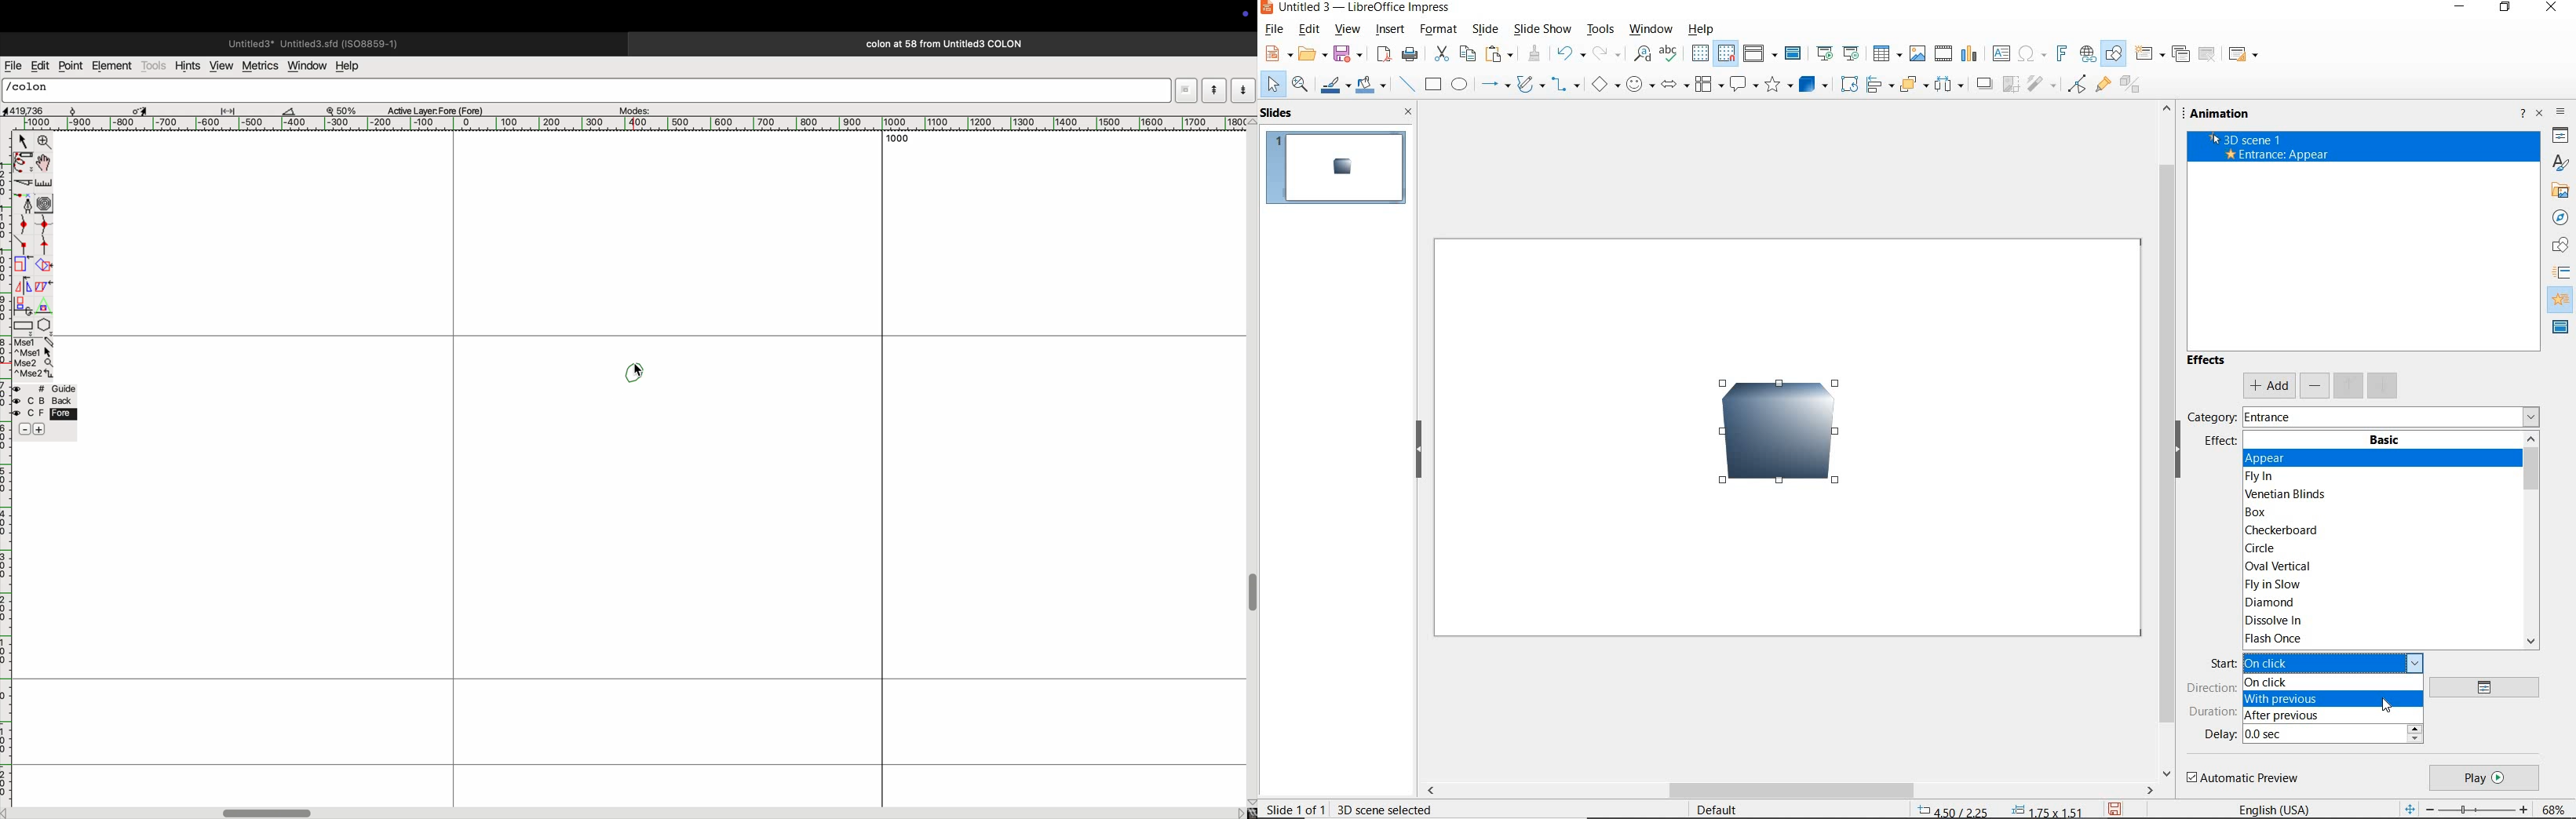 This screenshot has width=2576, height=840. Describe the element at coordinates (2560, 218) in the screenshot. I see `NAVIGATOR` at that location.